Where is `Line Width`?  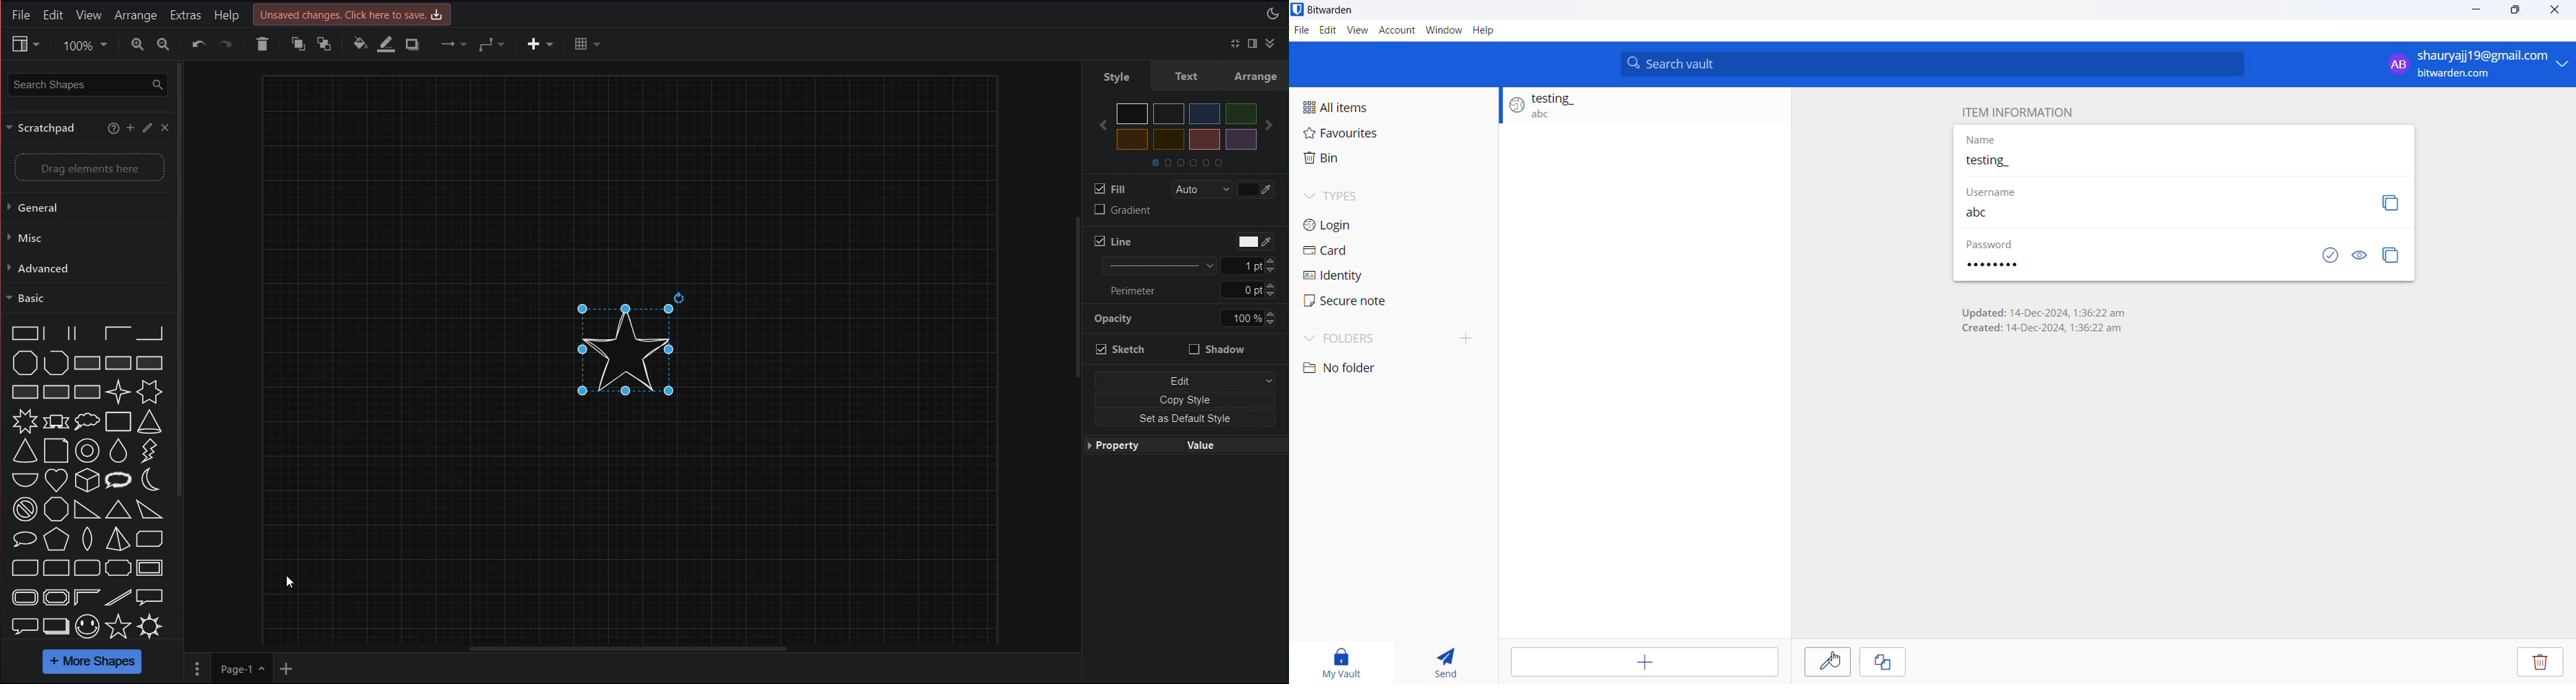 Line Width is located at coordinates (1188, 265).